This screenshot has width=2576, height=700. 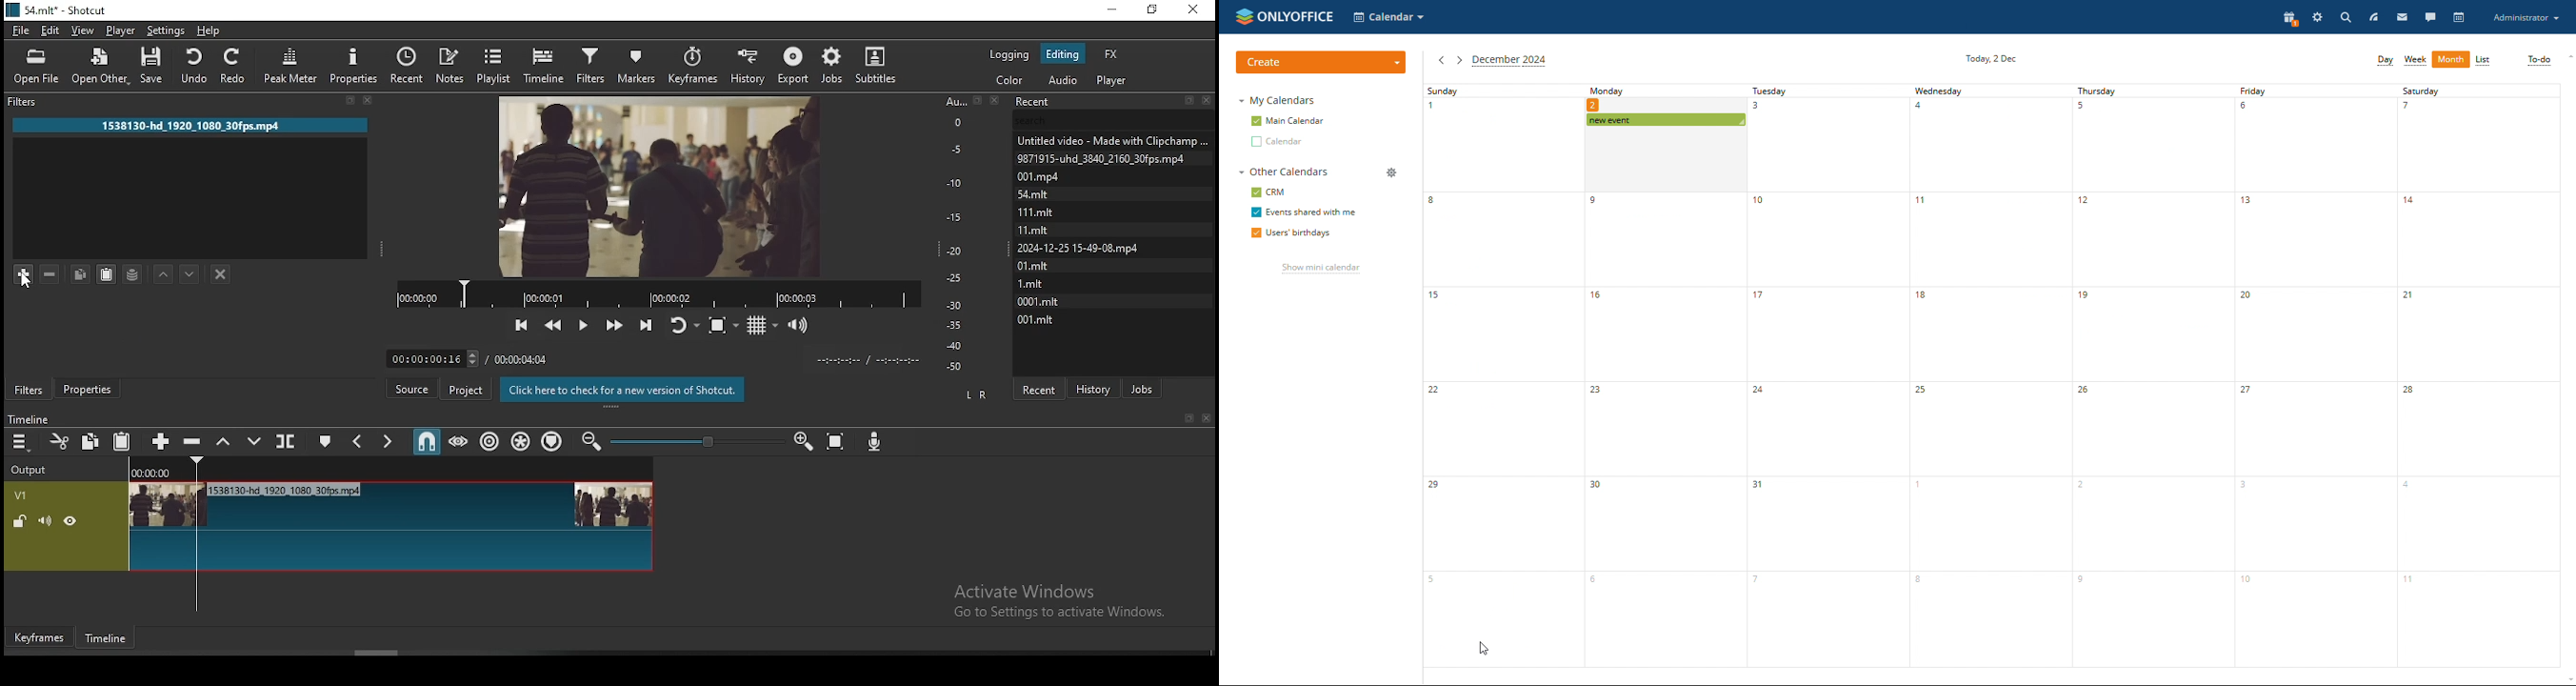 I want to click on Add filter, so click(x=23, y=276).